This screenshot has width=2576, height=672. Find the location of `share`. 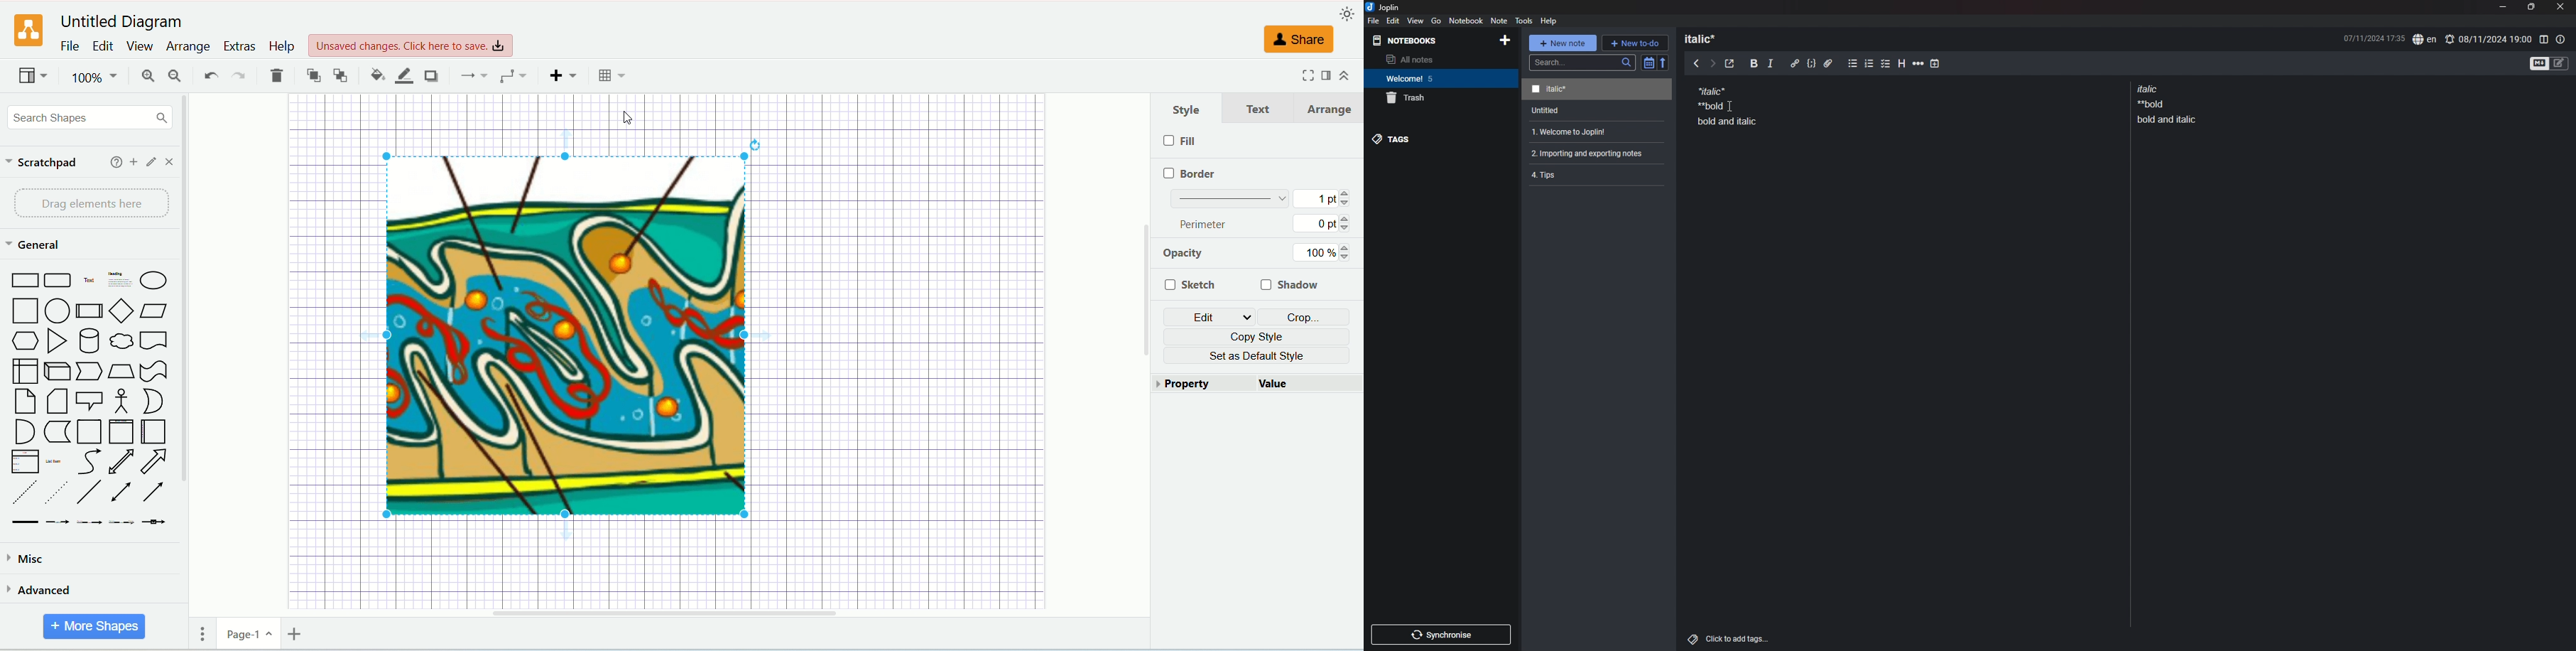

share is located at coordinates (1299, 40).